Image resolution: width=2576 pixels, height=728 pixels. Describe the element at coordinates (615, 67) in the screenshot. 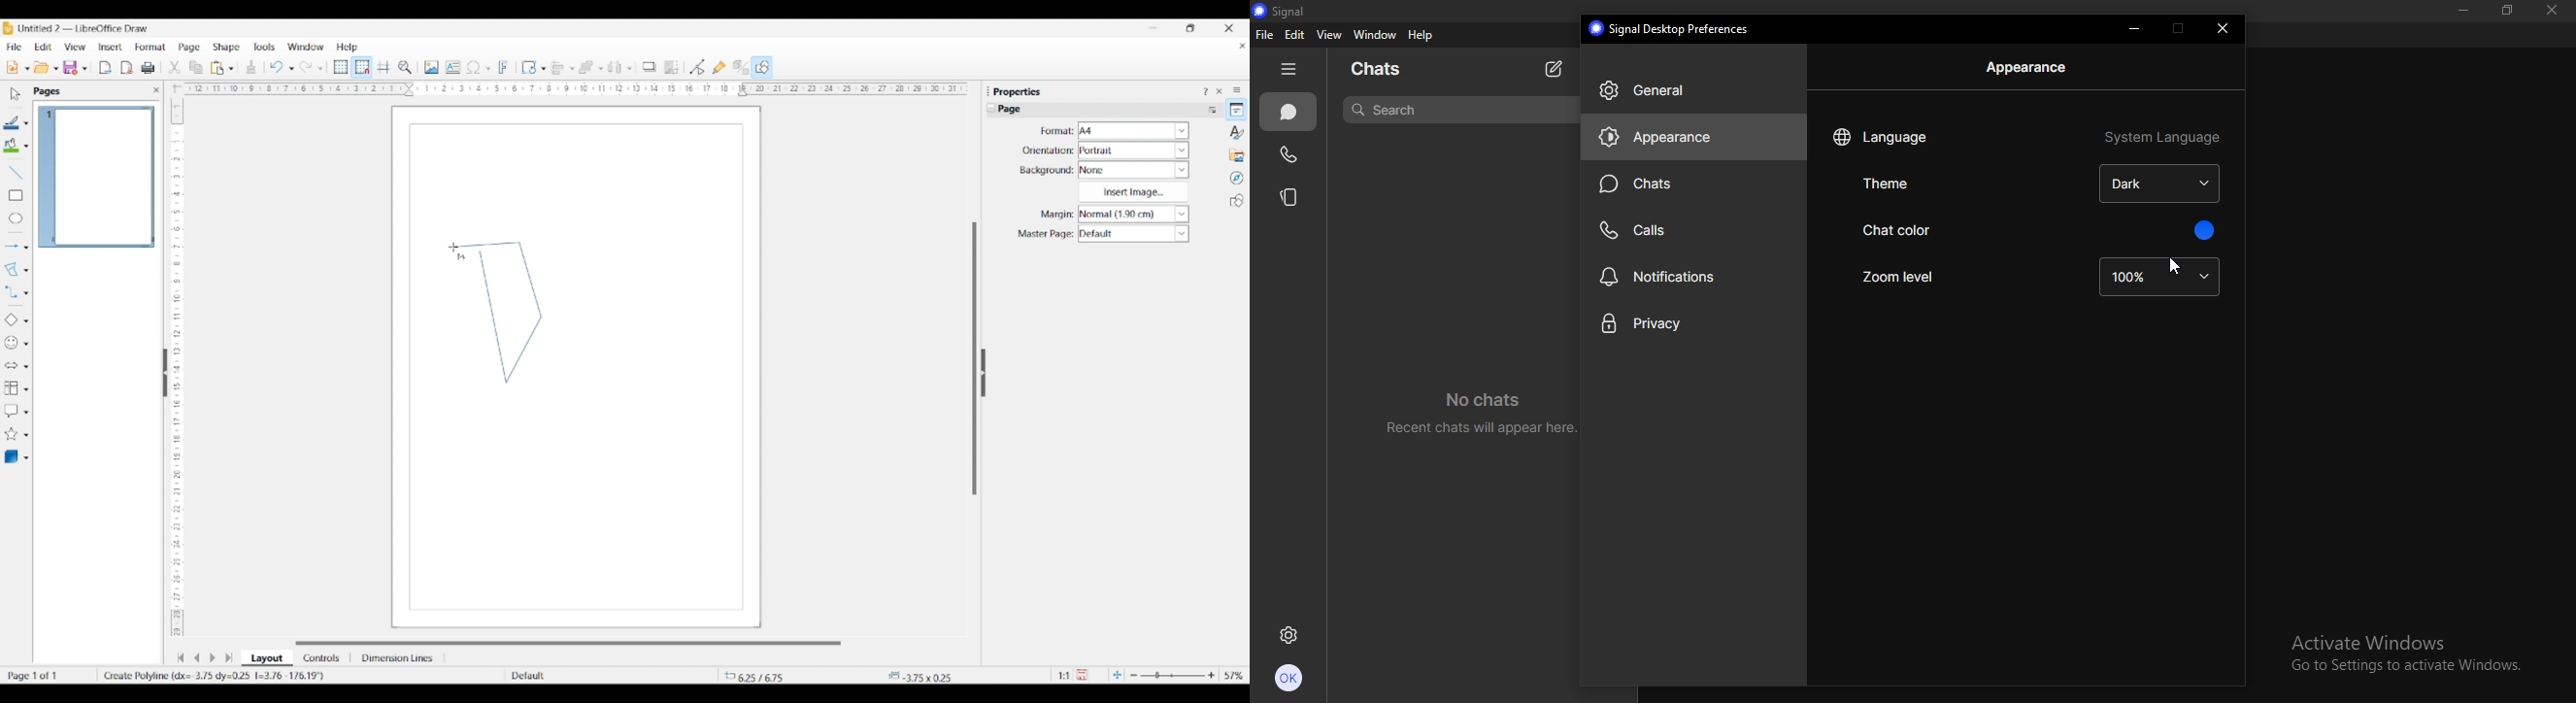

I see `Chosen select object to distribute` at that location.